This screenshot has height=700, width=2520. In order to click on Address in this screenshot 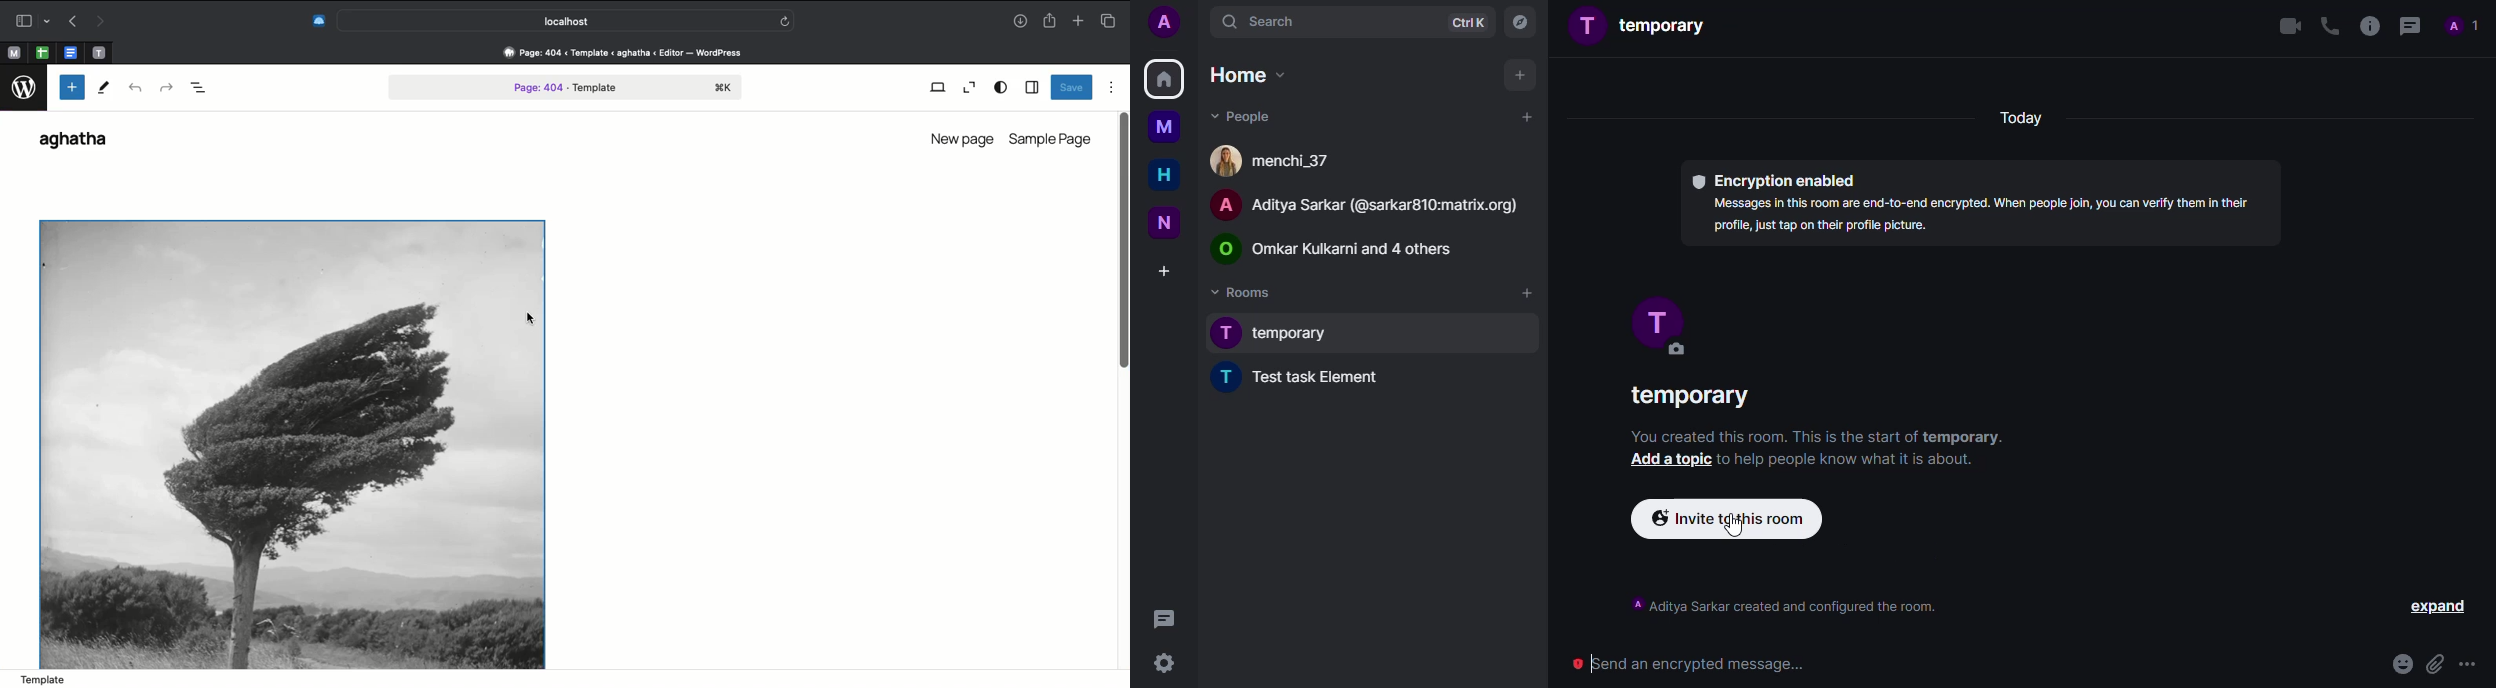, I will do `click(629, 52)`.